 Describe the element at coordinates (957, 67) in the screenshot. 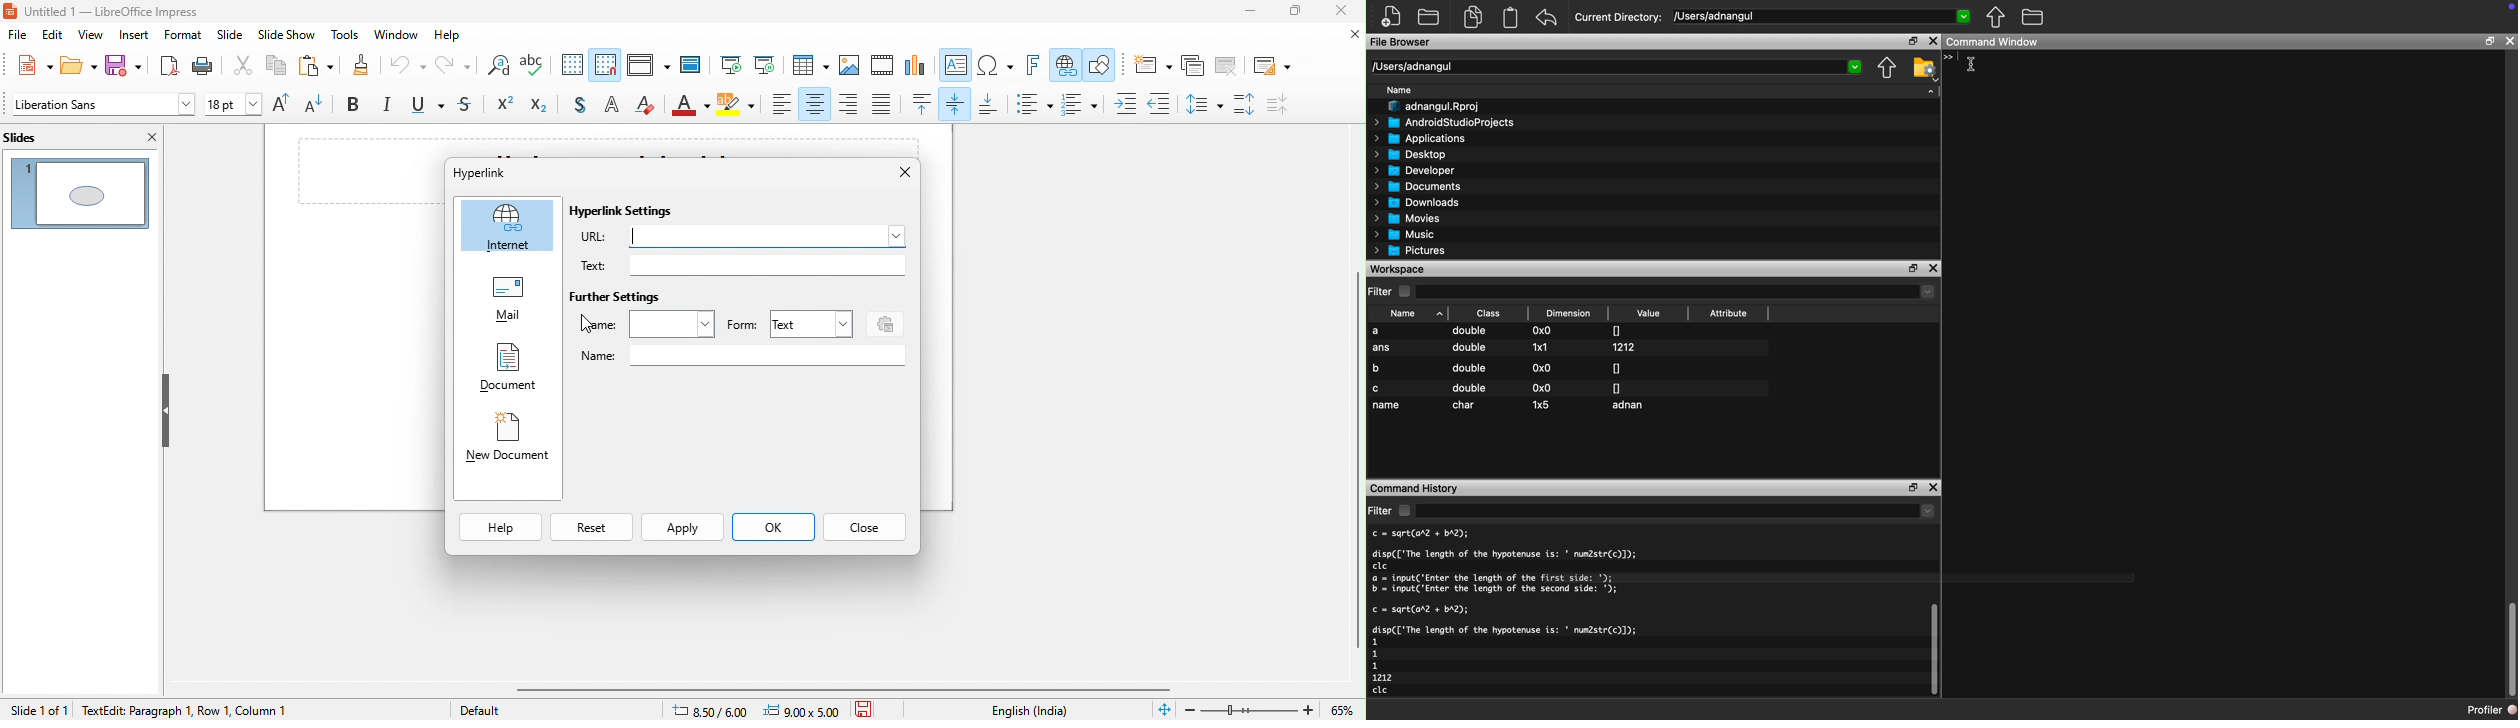

I see `text box` at that location.